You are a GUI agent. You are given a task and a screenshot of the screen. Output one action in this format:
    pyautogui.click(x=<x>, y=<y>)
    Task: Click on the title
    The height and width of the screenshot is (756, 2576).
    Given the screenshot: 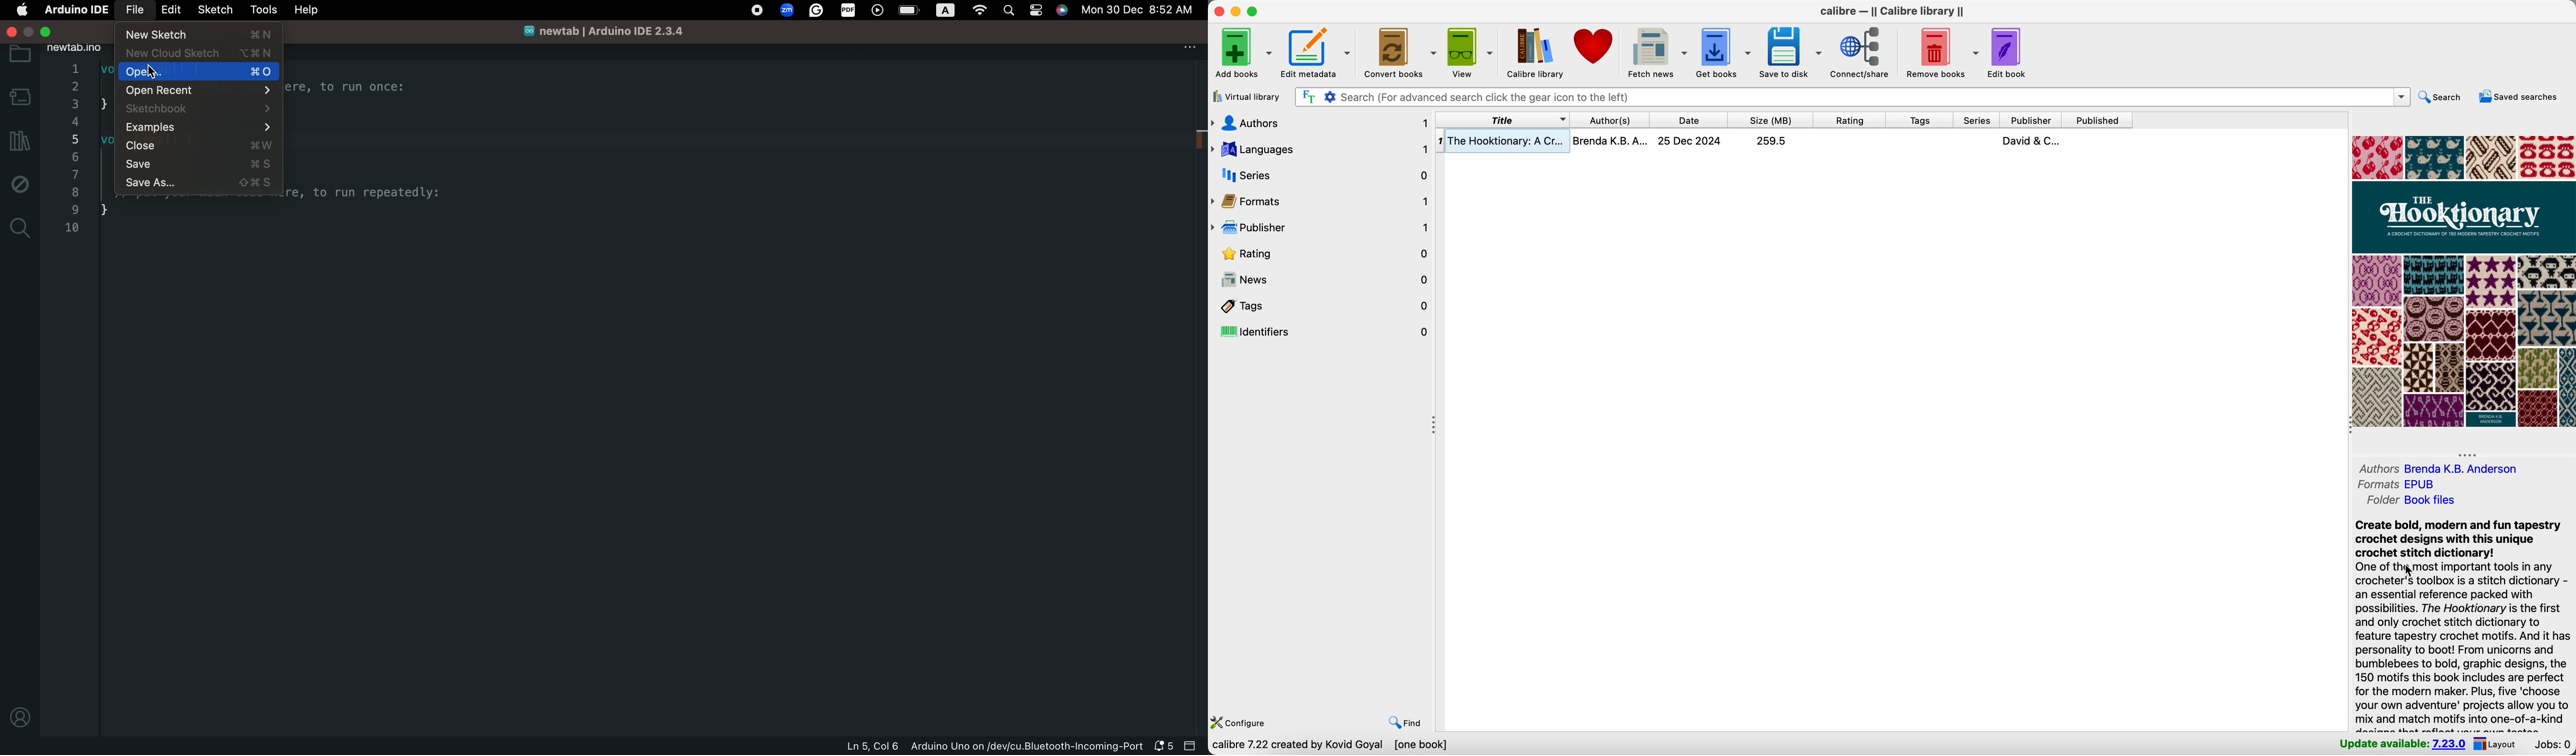 What is the action you would take?
    pyautogui.click(x=1503, y=120)
    